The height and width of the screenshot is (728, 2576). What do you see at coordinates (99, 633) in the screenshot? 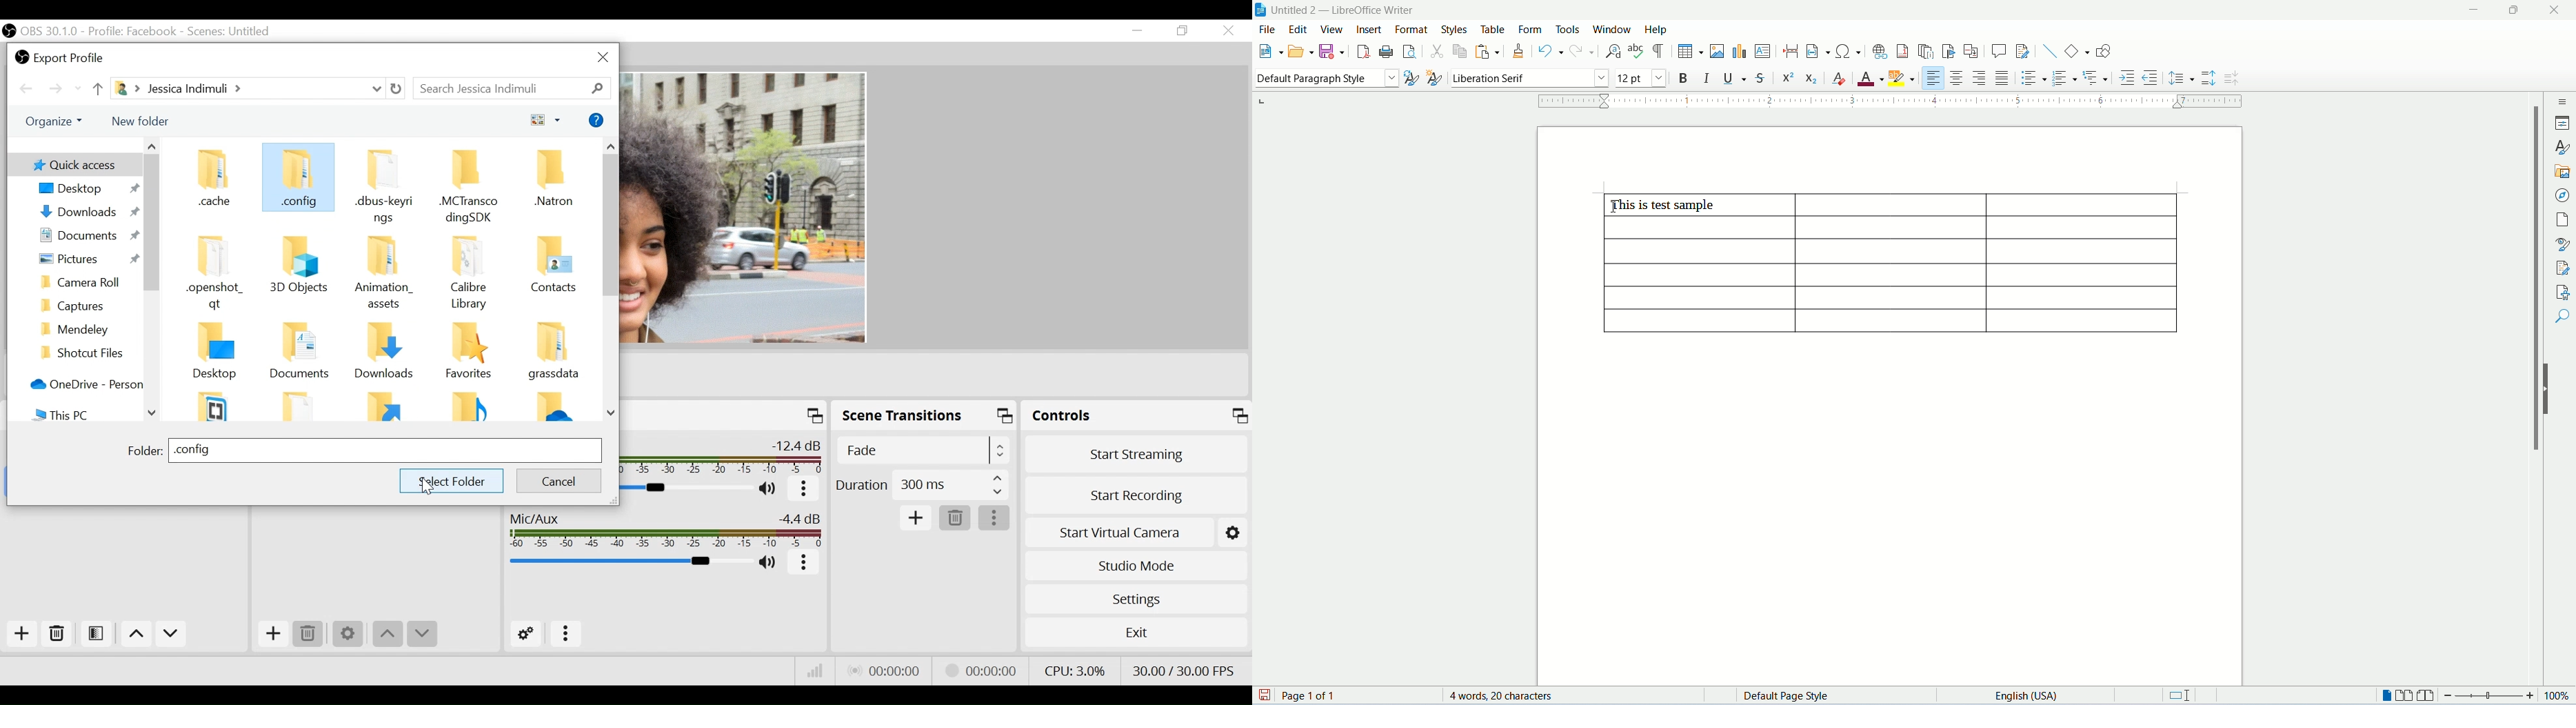
I see `Open Filter Source` at bounding box center [99, 633].